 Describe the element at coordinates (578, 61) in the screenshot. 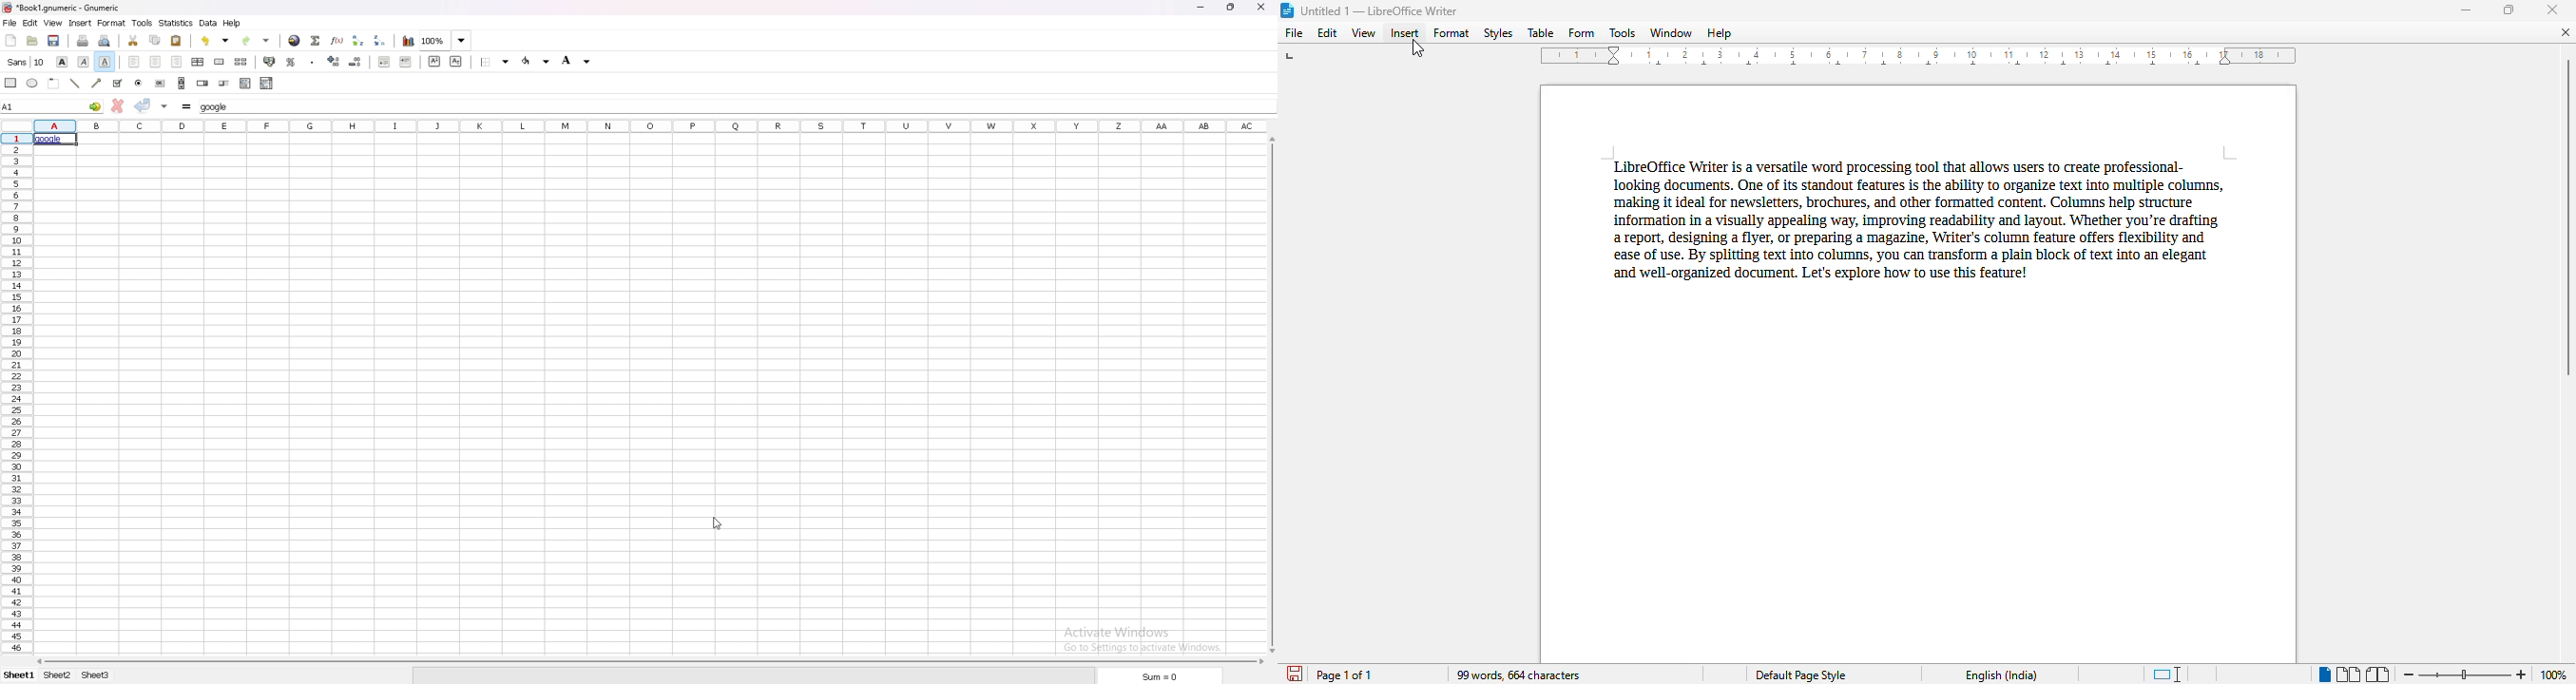

I see `background` at that location.